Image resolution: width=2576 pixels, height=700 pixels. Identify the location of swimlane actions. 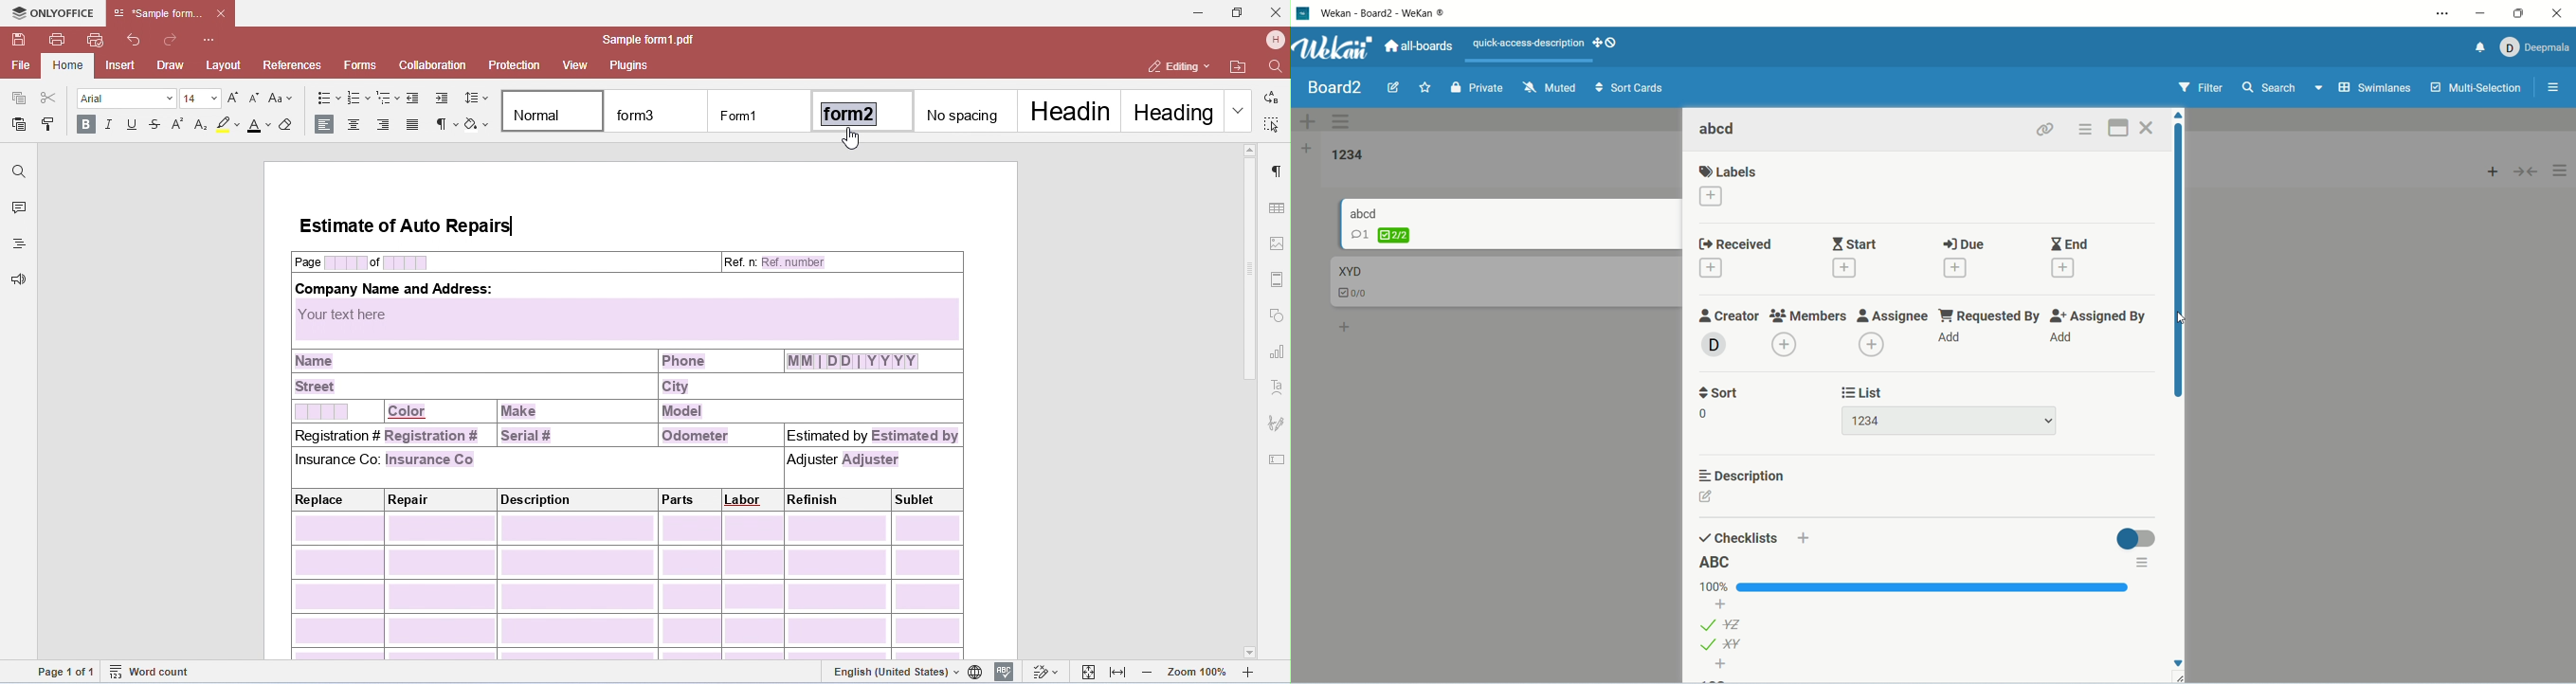
(1342, 123).